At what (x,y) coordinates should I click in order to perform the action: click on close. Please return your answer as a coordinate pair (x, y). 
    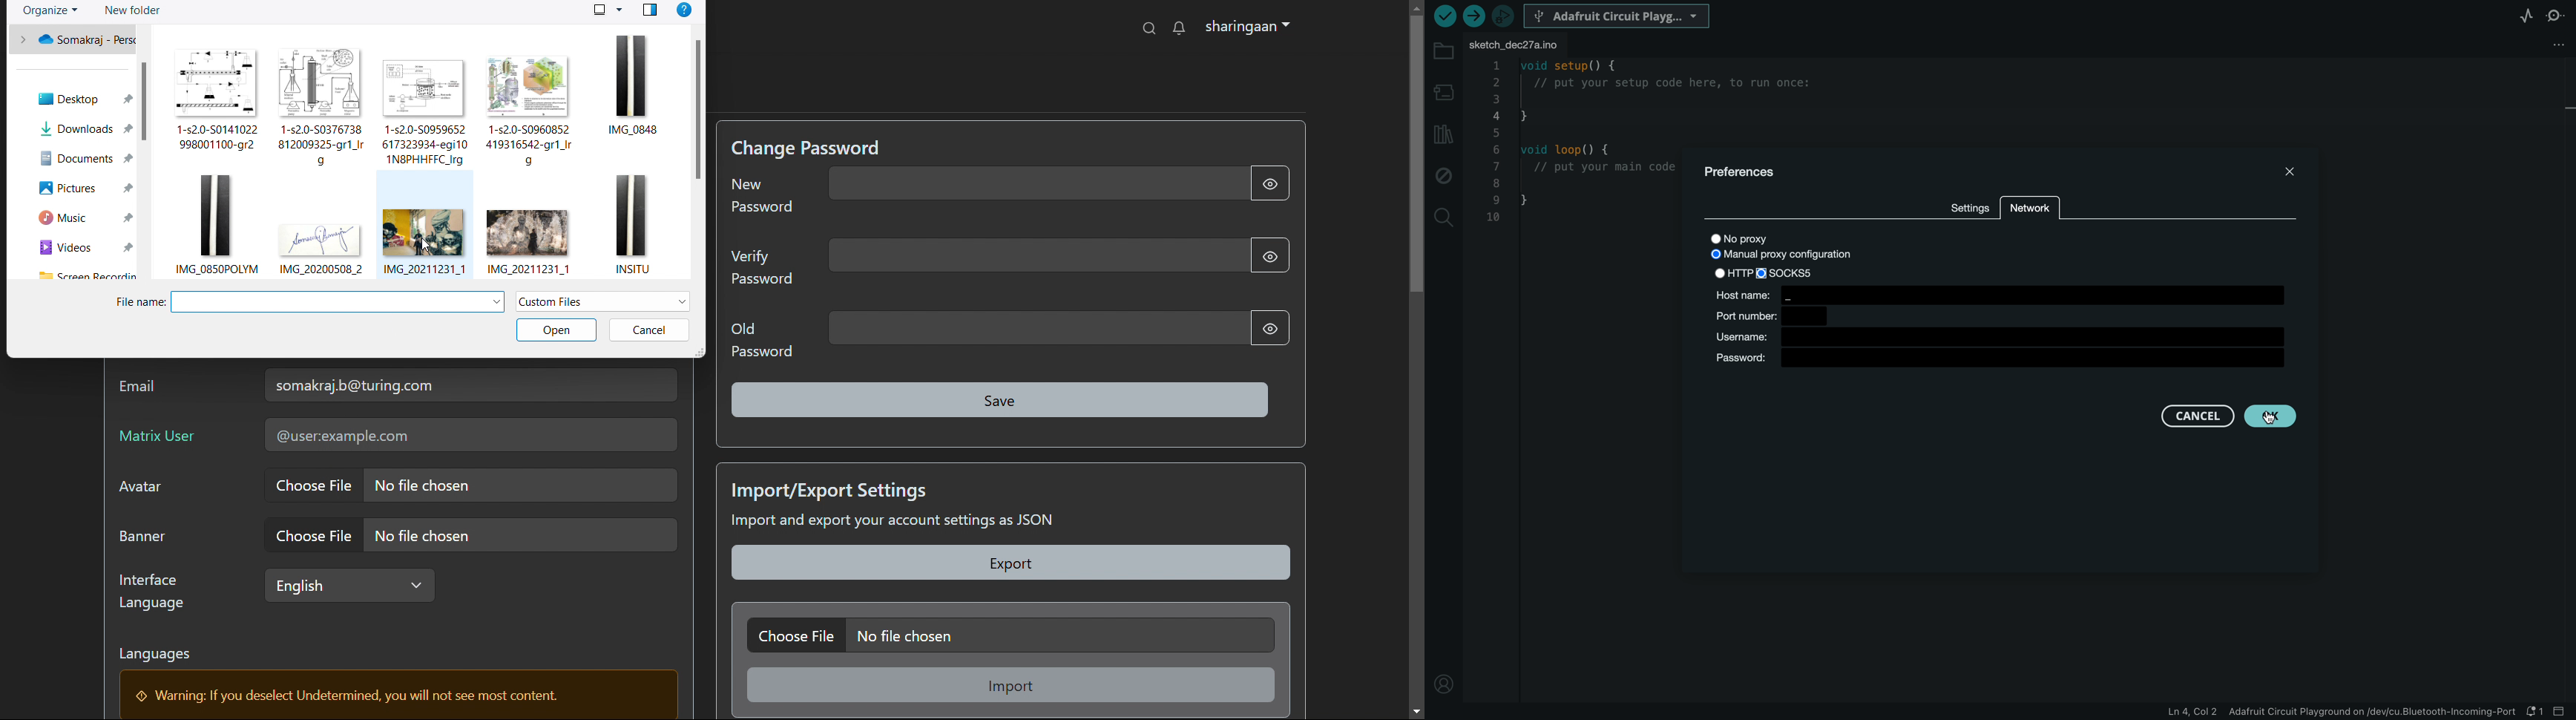
    Looking at the image, I should click on (2288, 169).